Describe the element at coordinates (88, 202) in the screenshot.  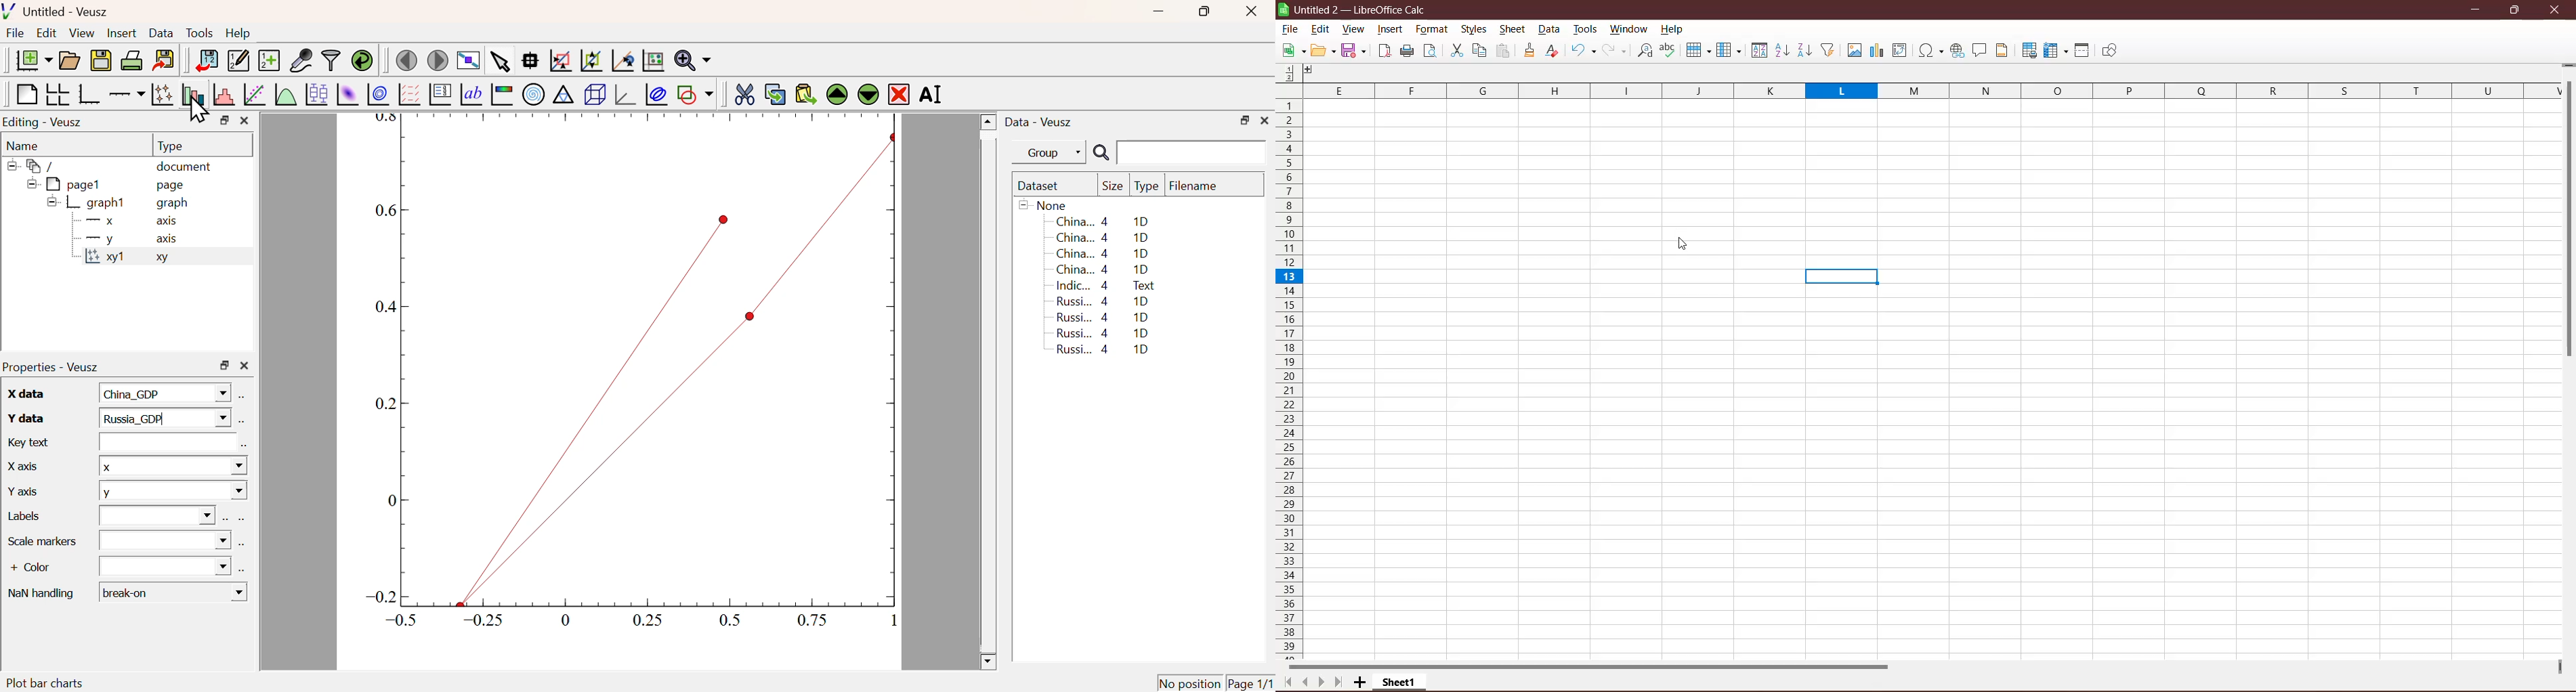
I see `graph1` at that location.